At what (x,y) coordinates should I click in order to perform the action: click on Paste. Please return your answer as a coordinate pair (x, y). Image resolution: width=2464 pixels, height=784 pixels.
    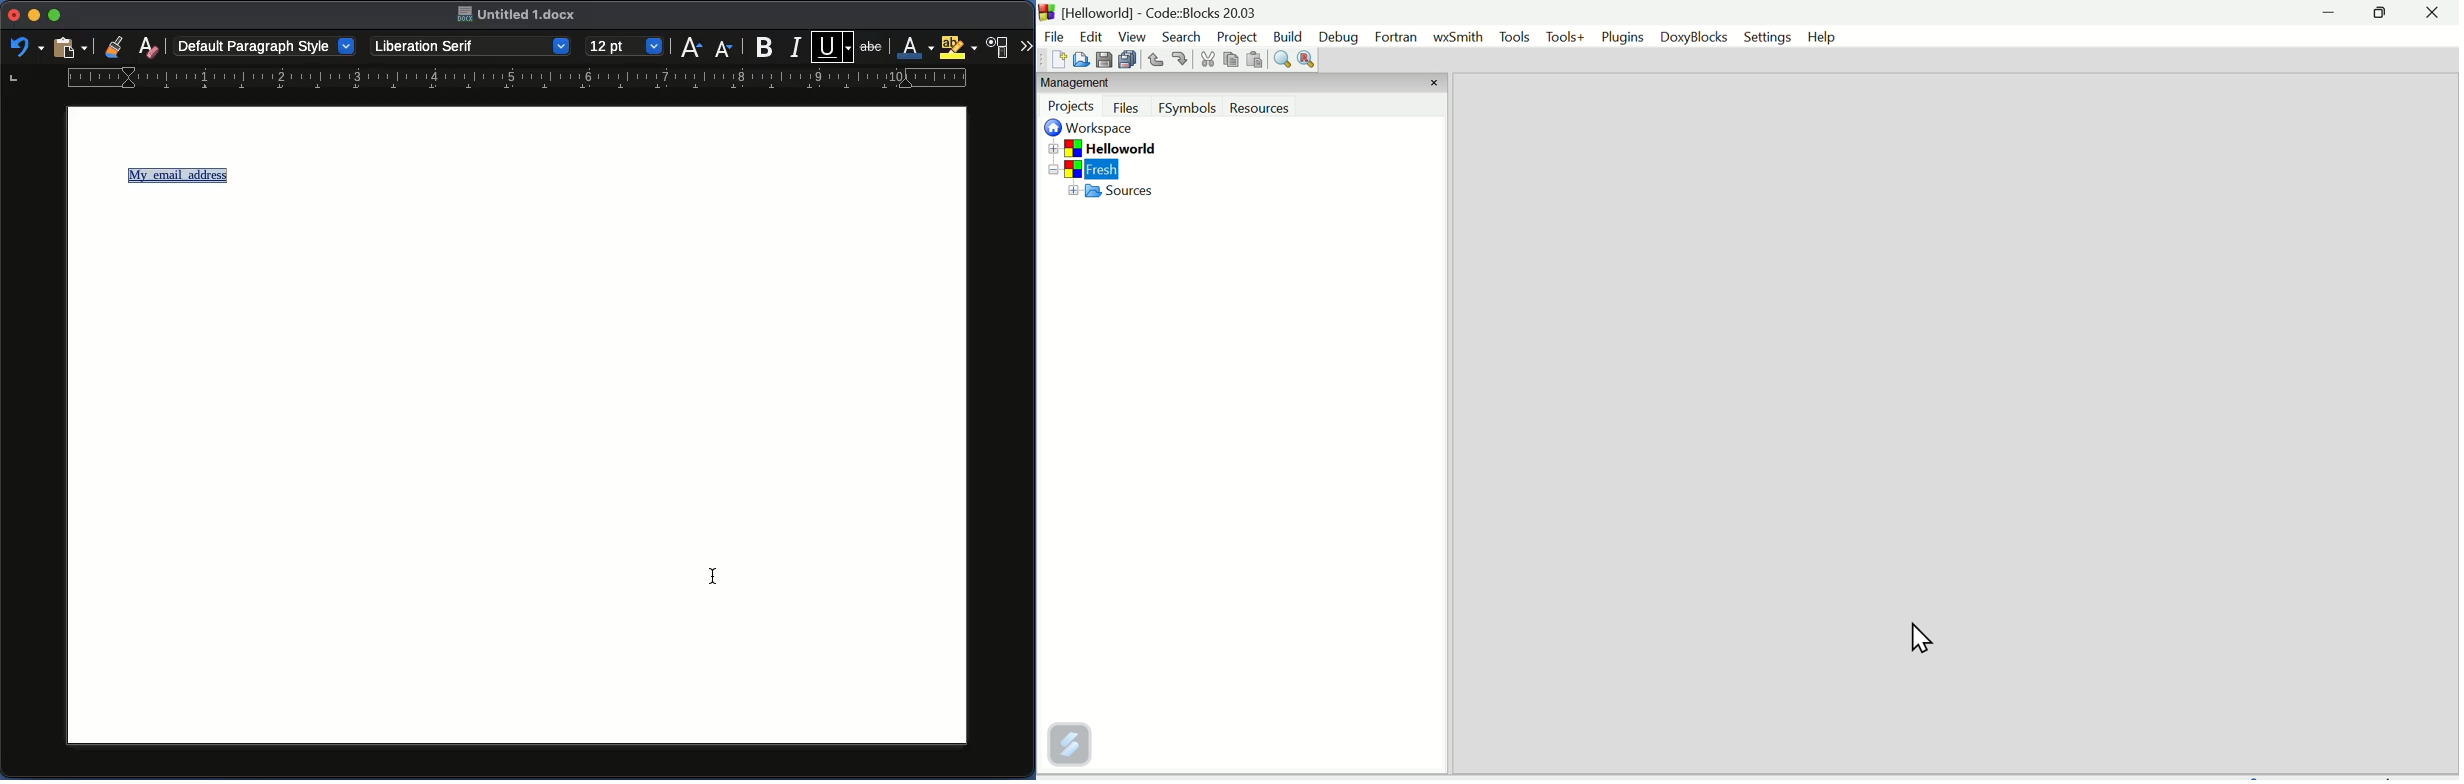
    Looking at the image, I should click on (1253, 61).